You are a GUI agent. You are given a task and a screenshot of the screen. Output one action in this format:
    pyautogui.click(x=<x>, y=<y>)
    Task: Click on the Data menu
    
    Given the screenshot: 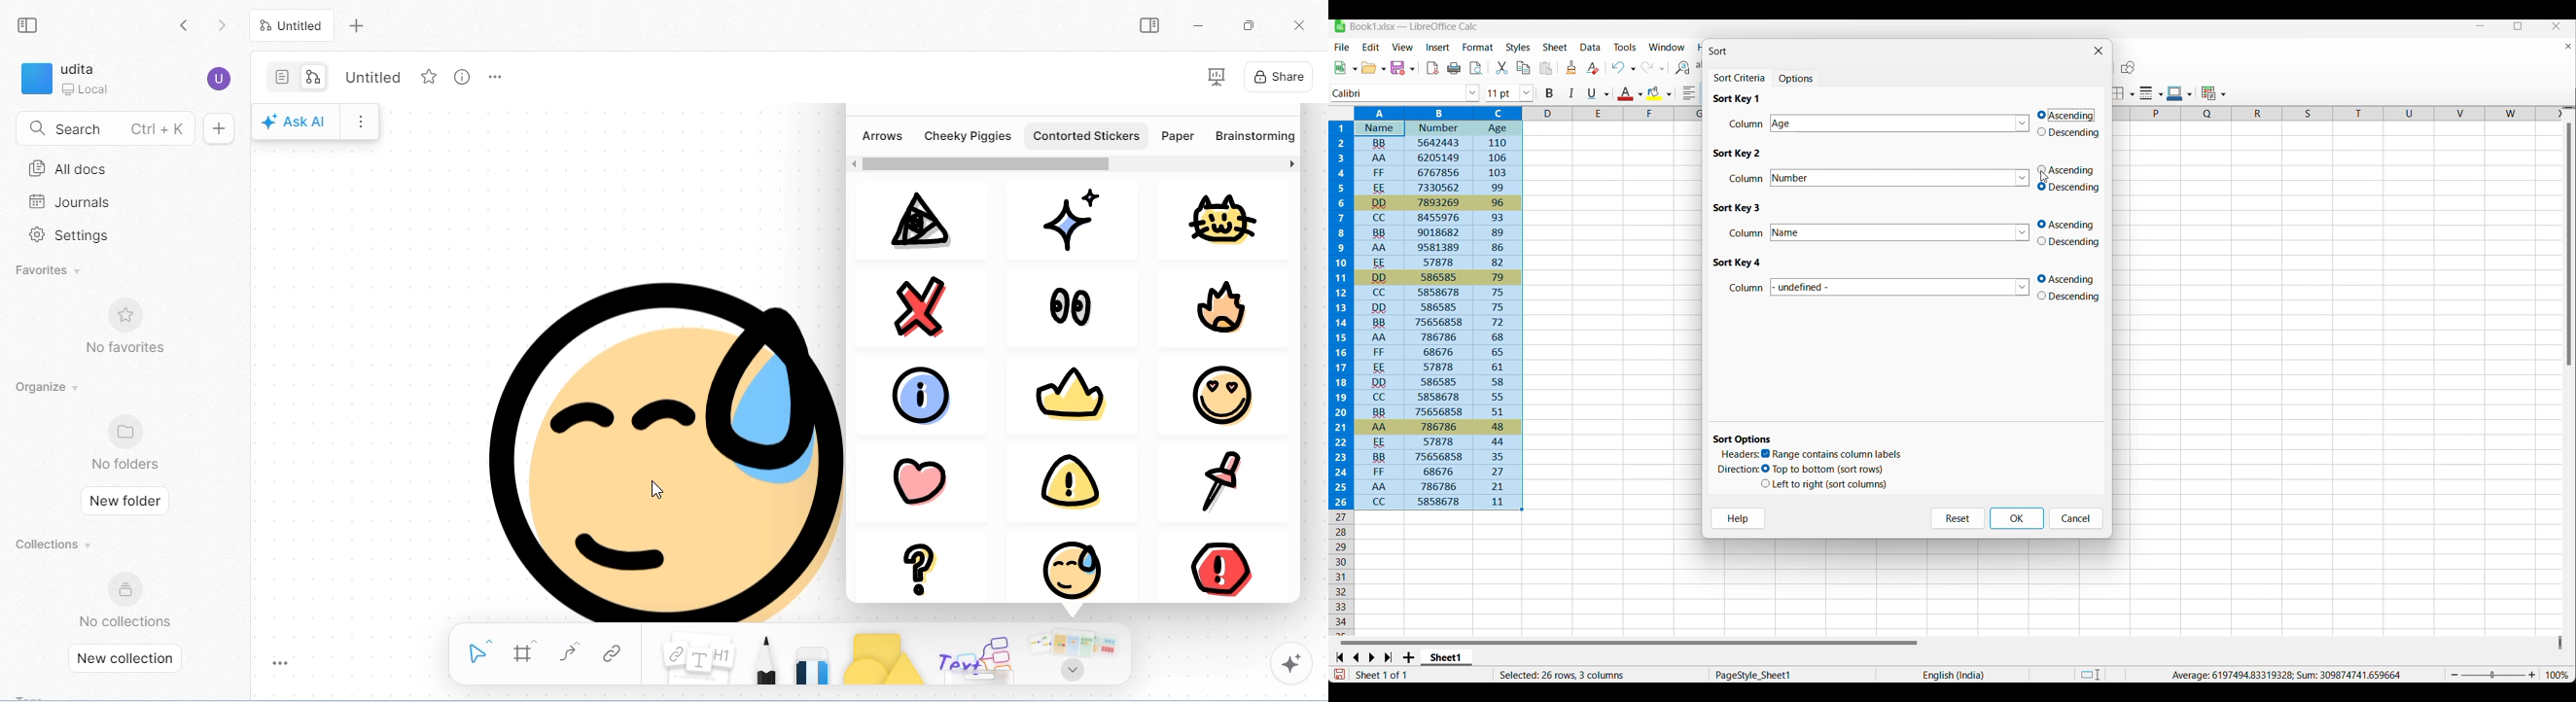 What is the action you would take?
    pyautogui.click(x=1591, y=47)
    